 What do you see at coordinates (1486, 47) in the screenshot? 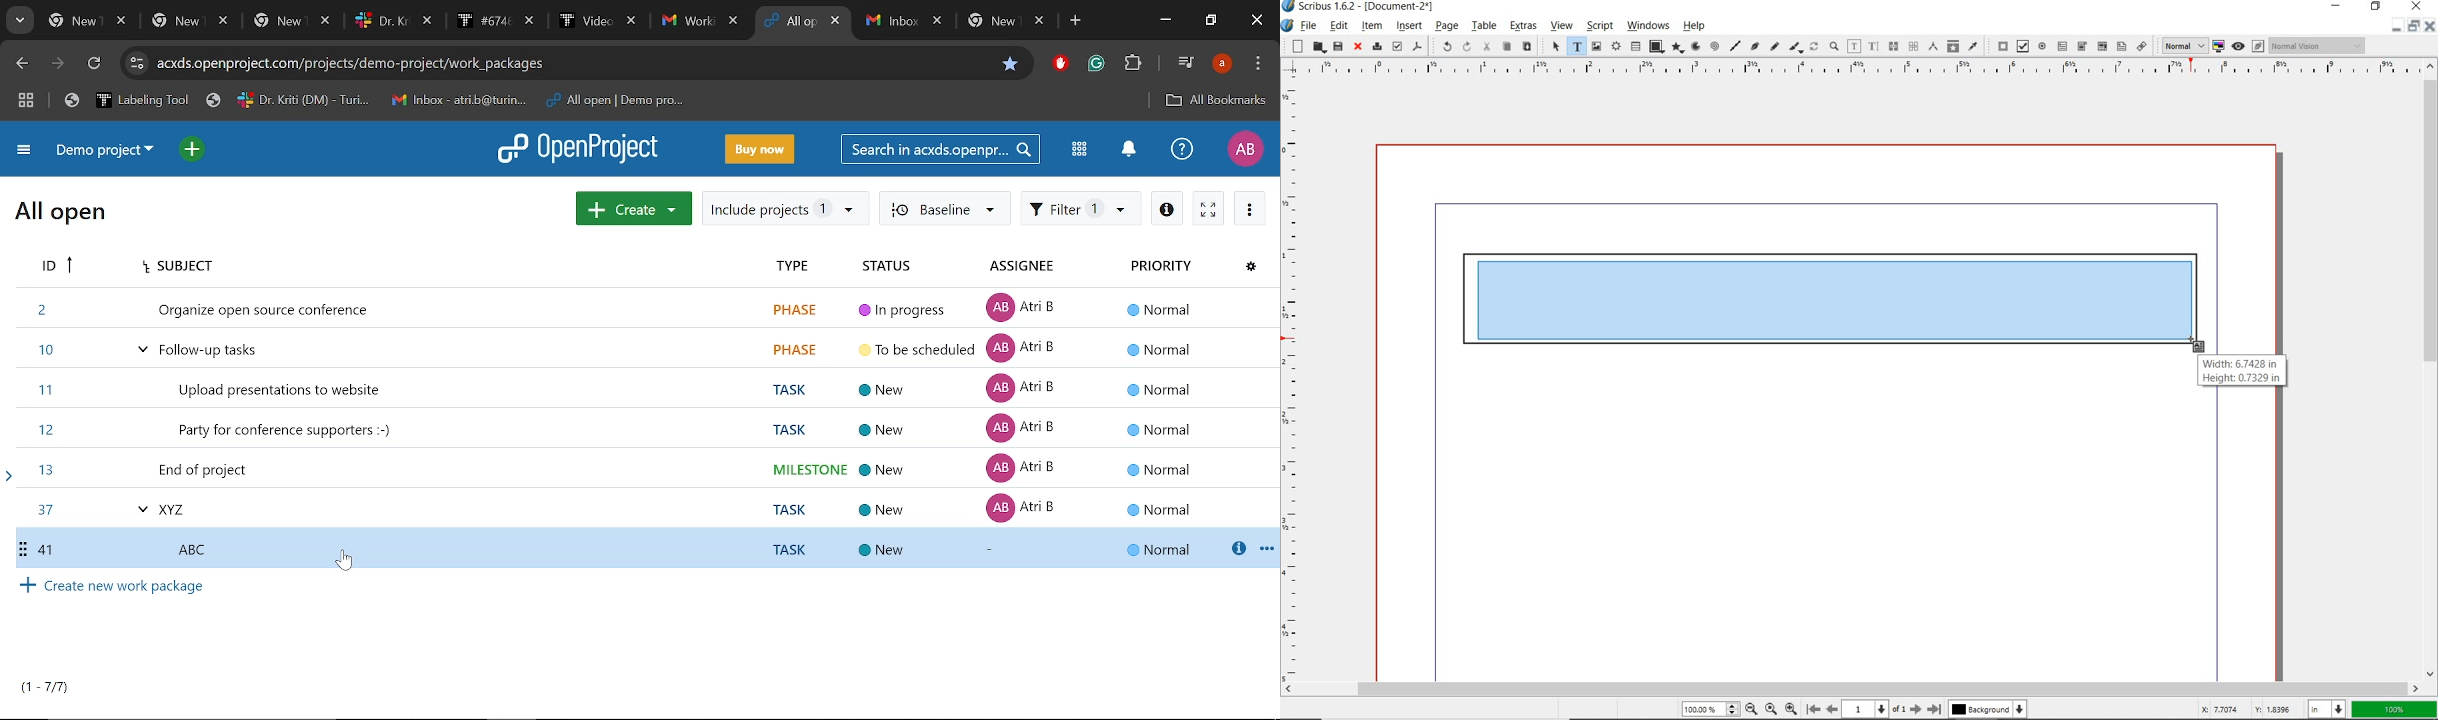
I see `cut` at bounding box center [1486, 47].